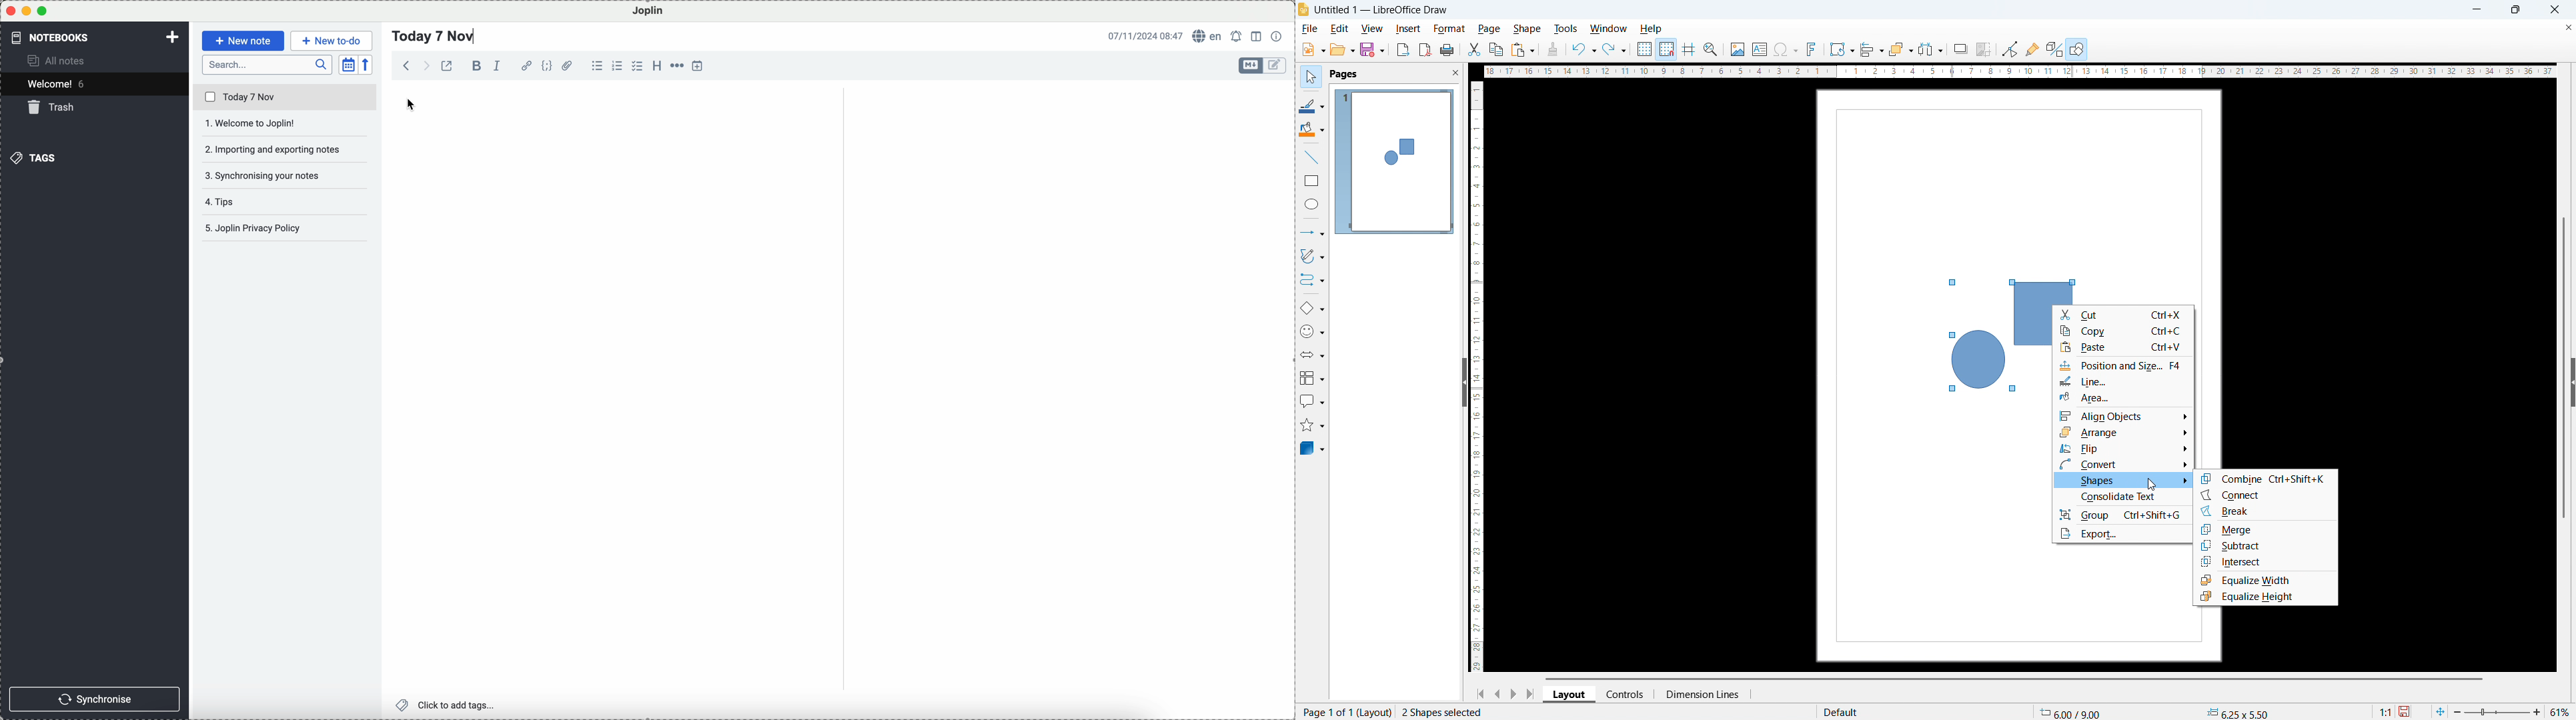 This screenshot has height=728, width=2576. Describe the element at coordinates (1278, 36) in the screenshot. I see `note properties` at that location.